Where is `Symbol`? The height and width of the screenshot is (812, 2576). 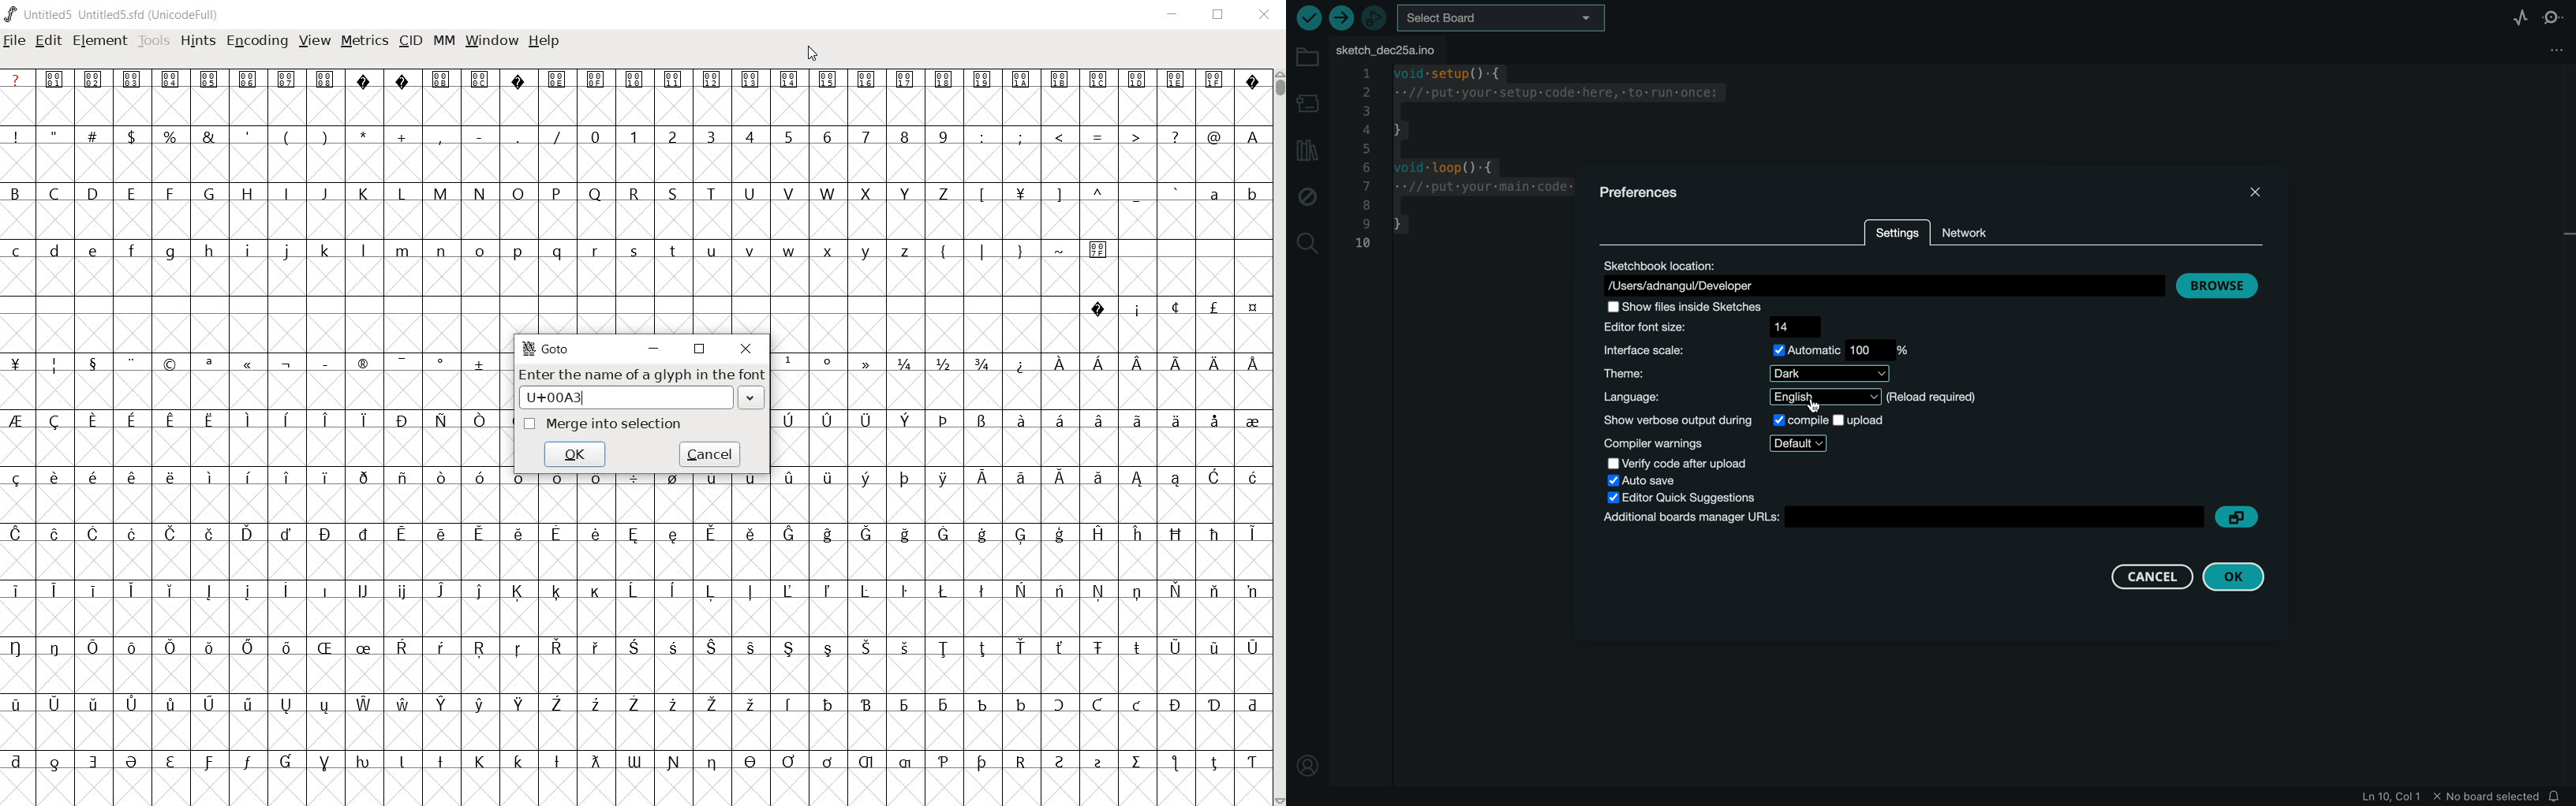 Symbol is located at coordinates (55, 364).